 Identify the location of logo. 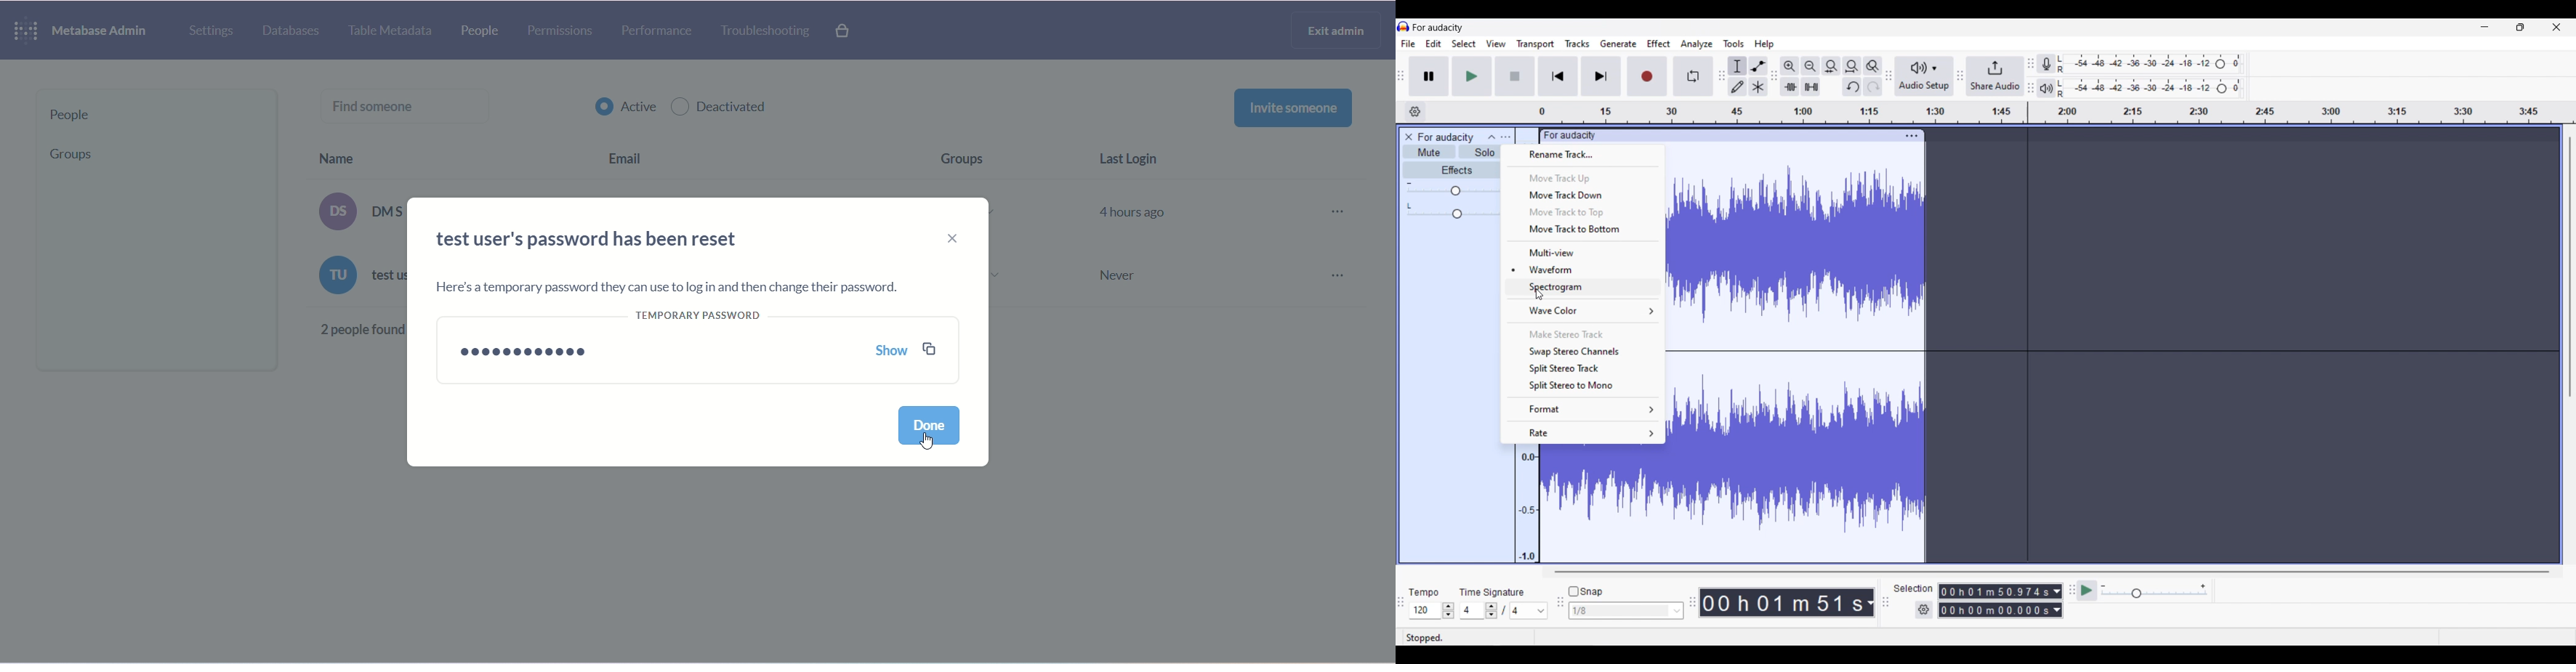
(25, 30).